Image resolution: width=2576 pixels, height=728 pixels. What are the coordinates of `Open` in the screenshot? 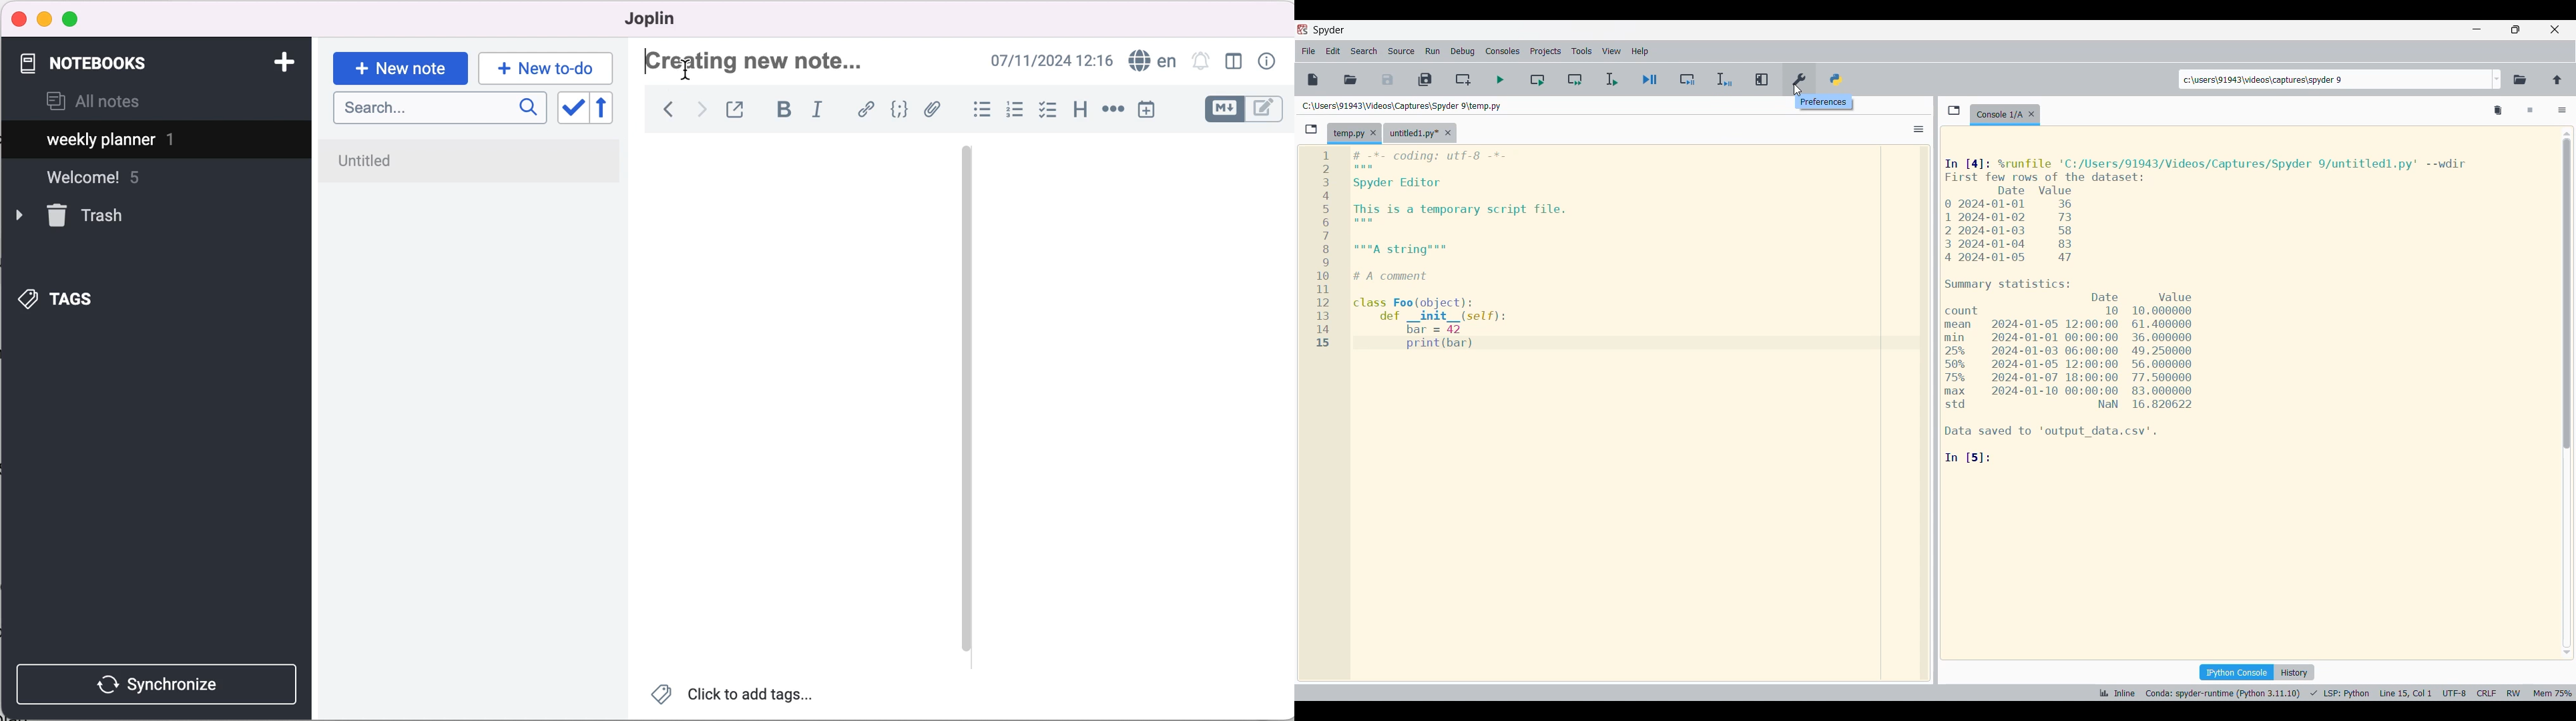 It's located at (1350, 79).